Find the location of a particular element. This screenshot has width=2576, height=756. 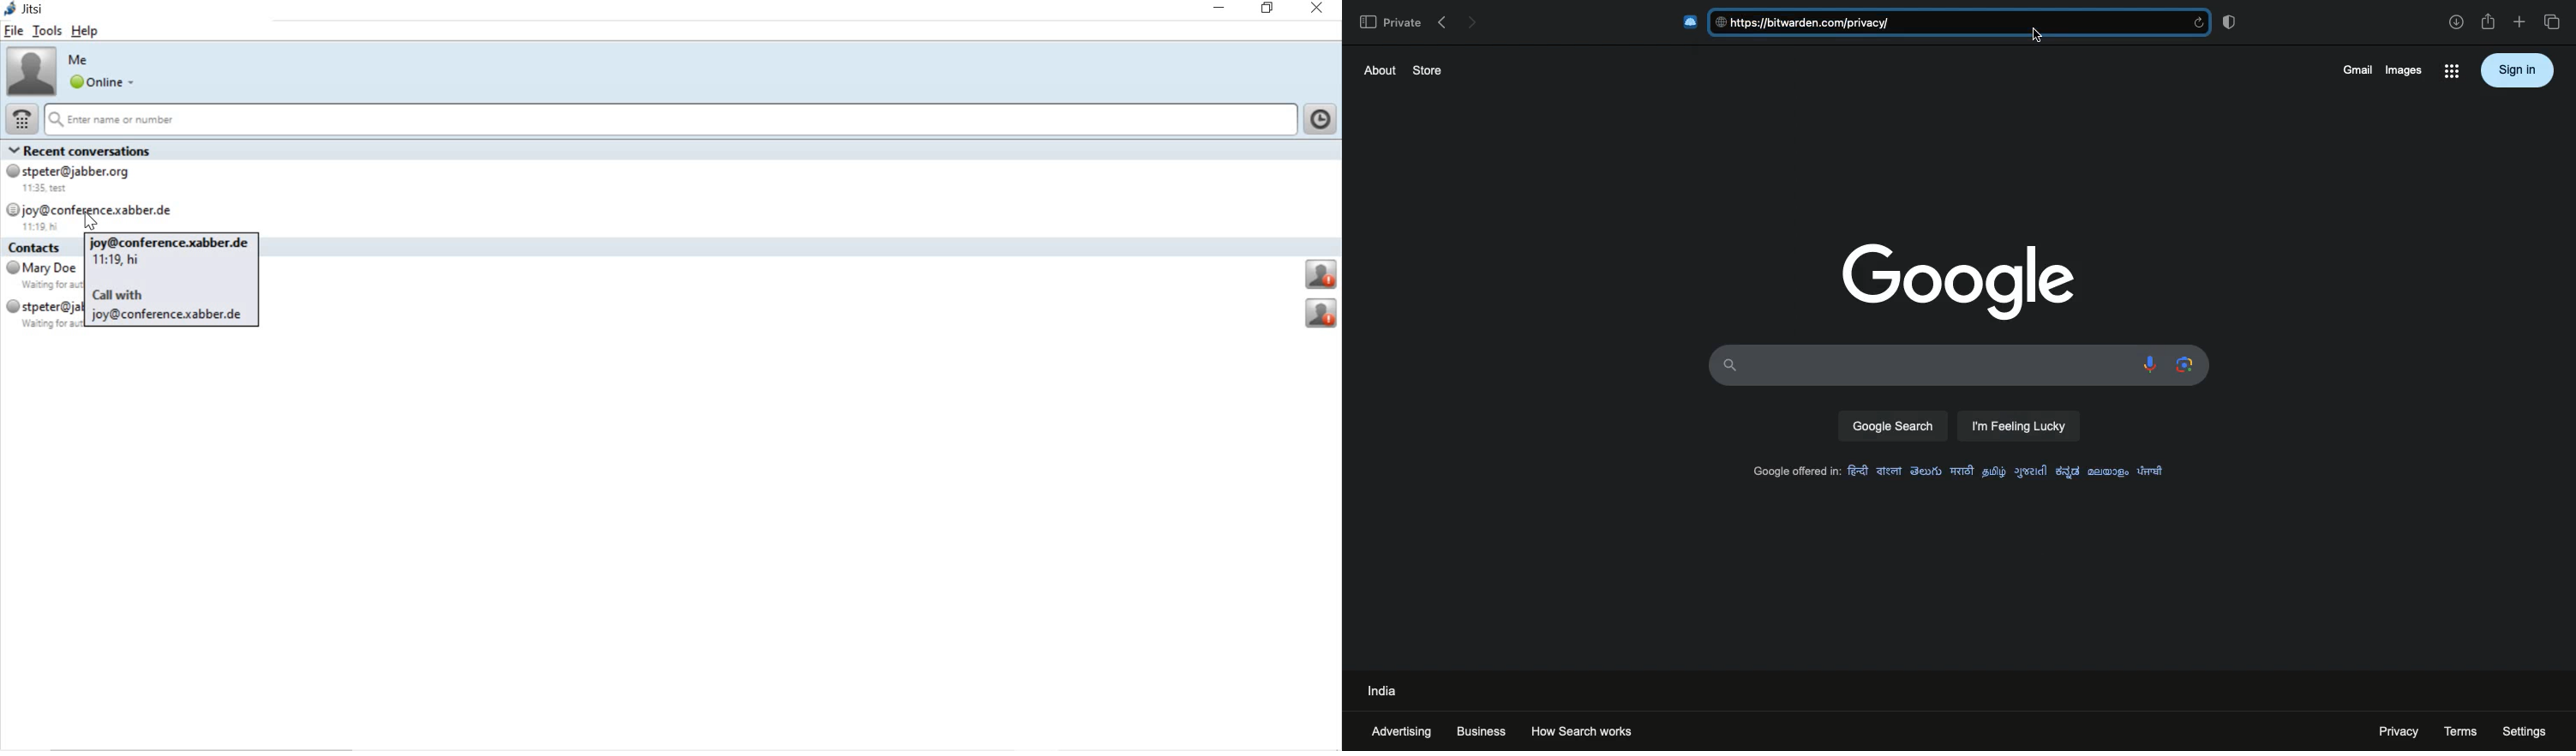

dial pad is located at coordinates (19, 120).